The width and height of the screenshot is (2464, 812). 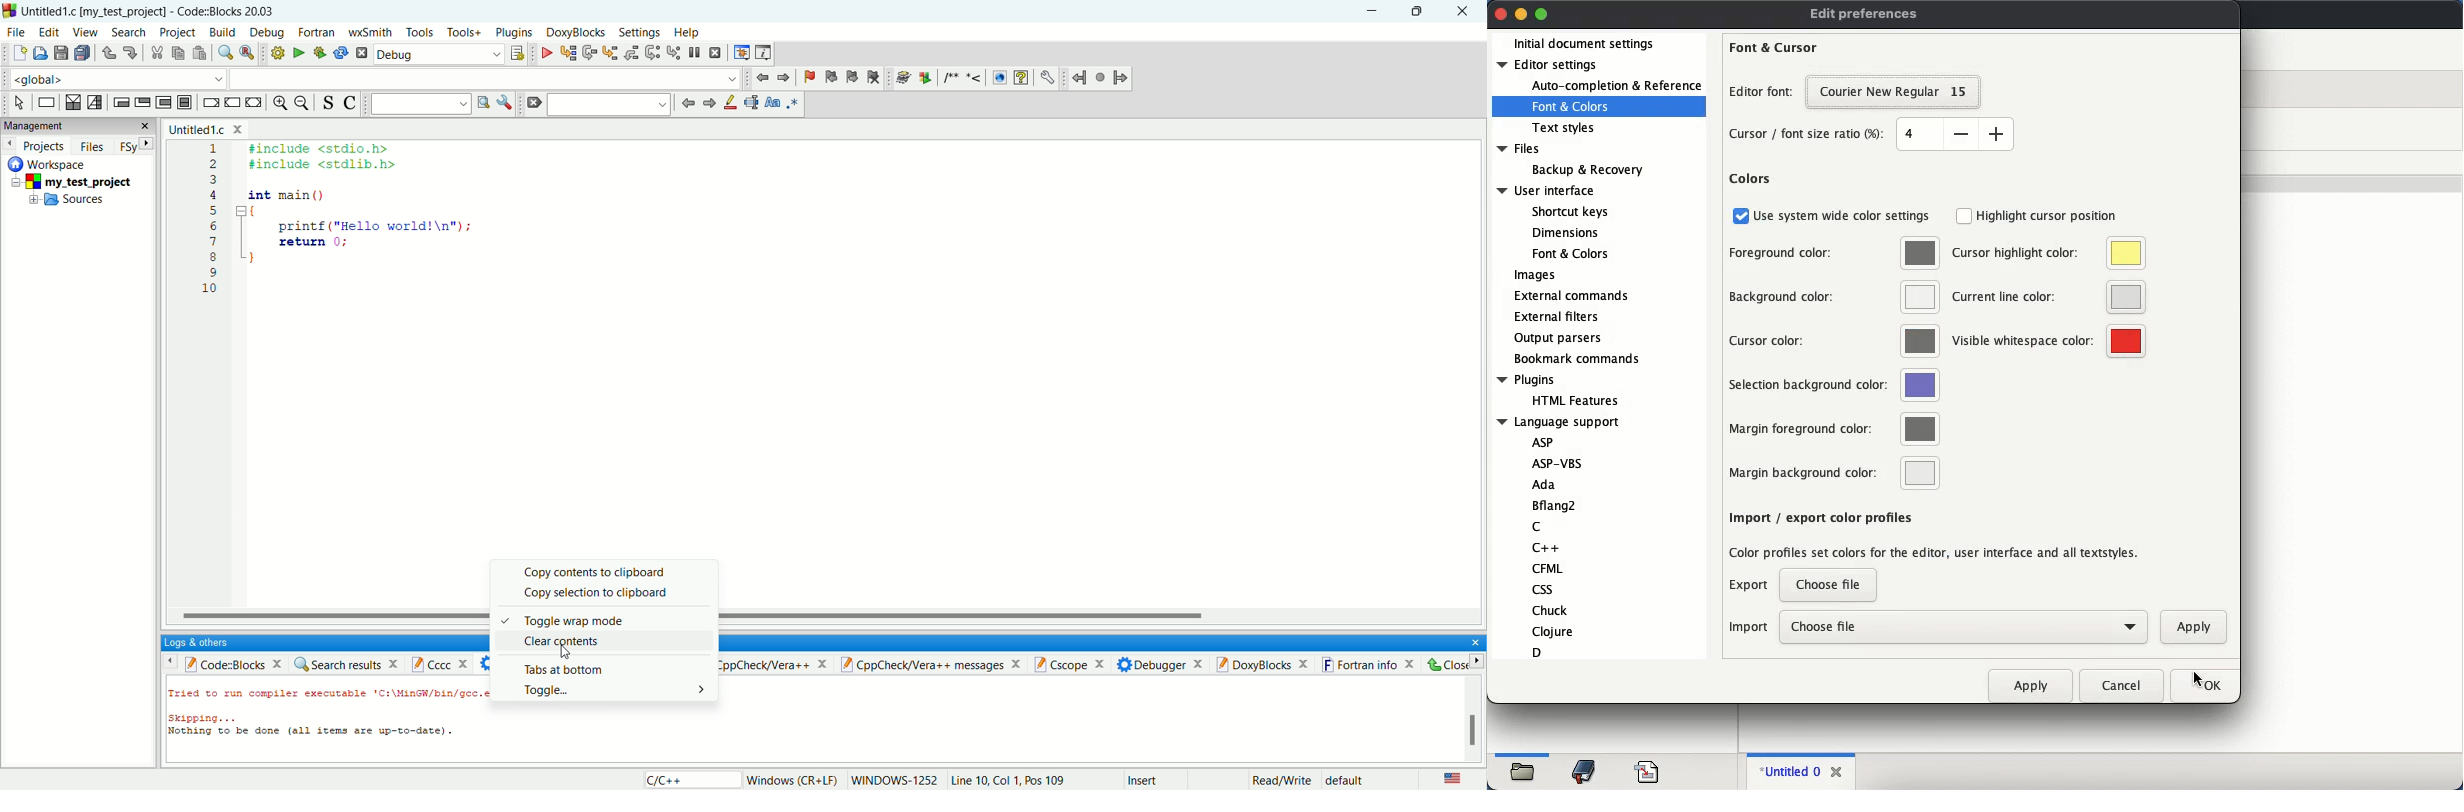 I want to click on jump next, so click(x=761, y=80).